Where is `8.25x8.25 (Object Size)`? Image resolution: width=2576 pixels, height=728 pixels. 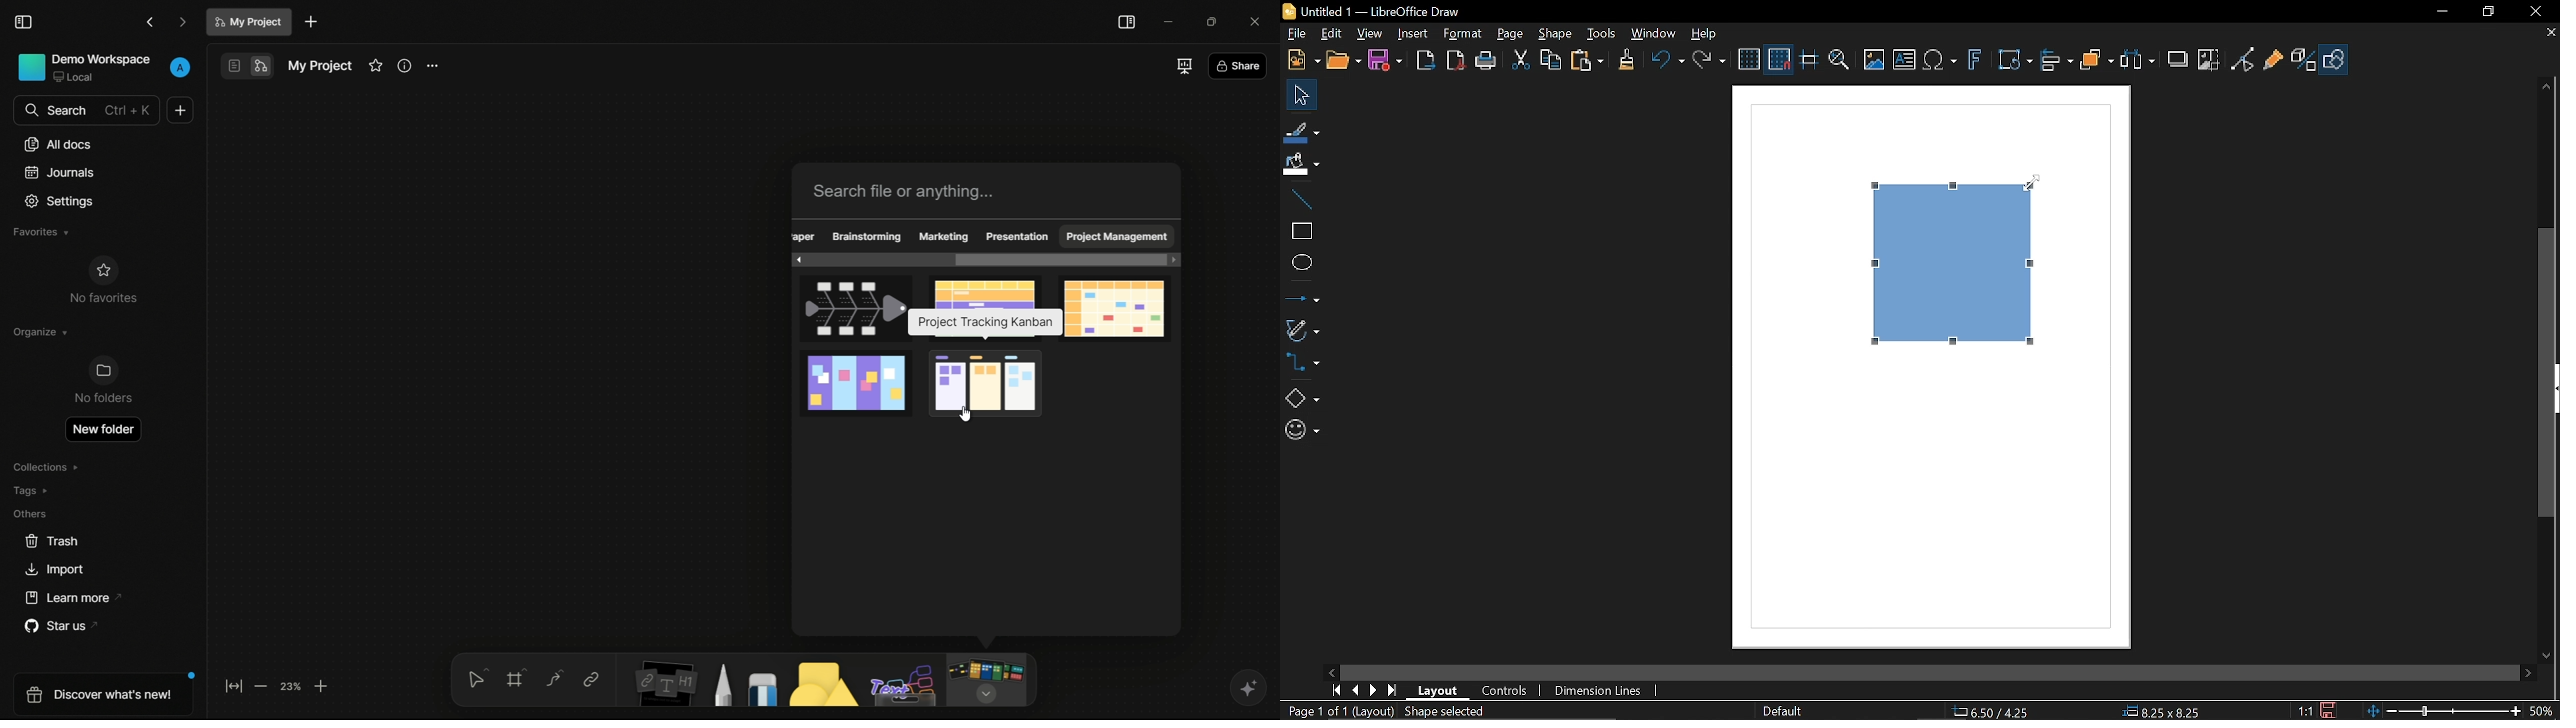
8.25x8.25 (Object Size) is located at coordinates (2160, 712).